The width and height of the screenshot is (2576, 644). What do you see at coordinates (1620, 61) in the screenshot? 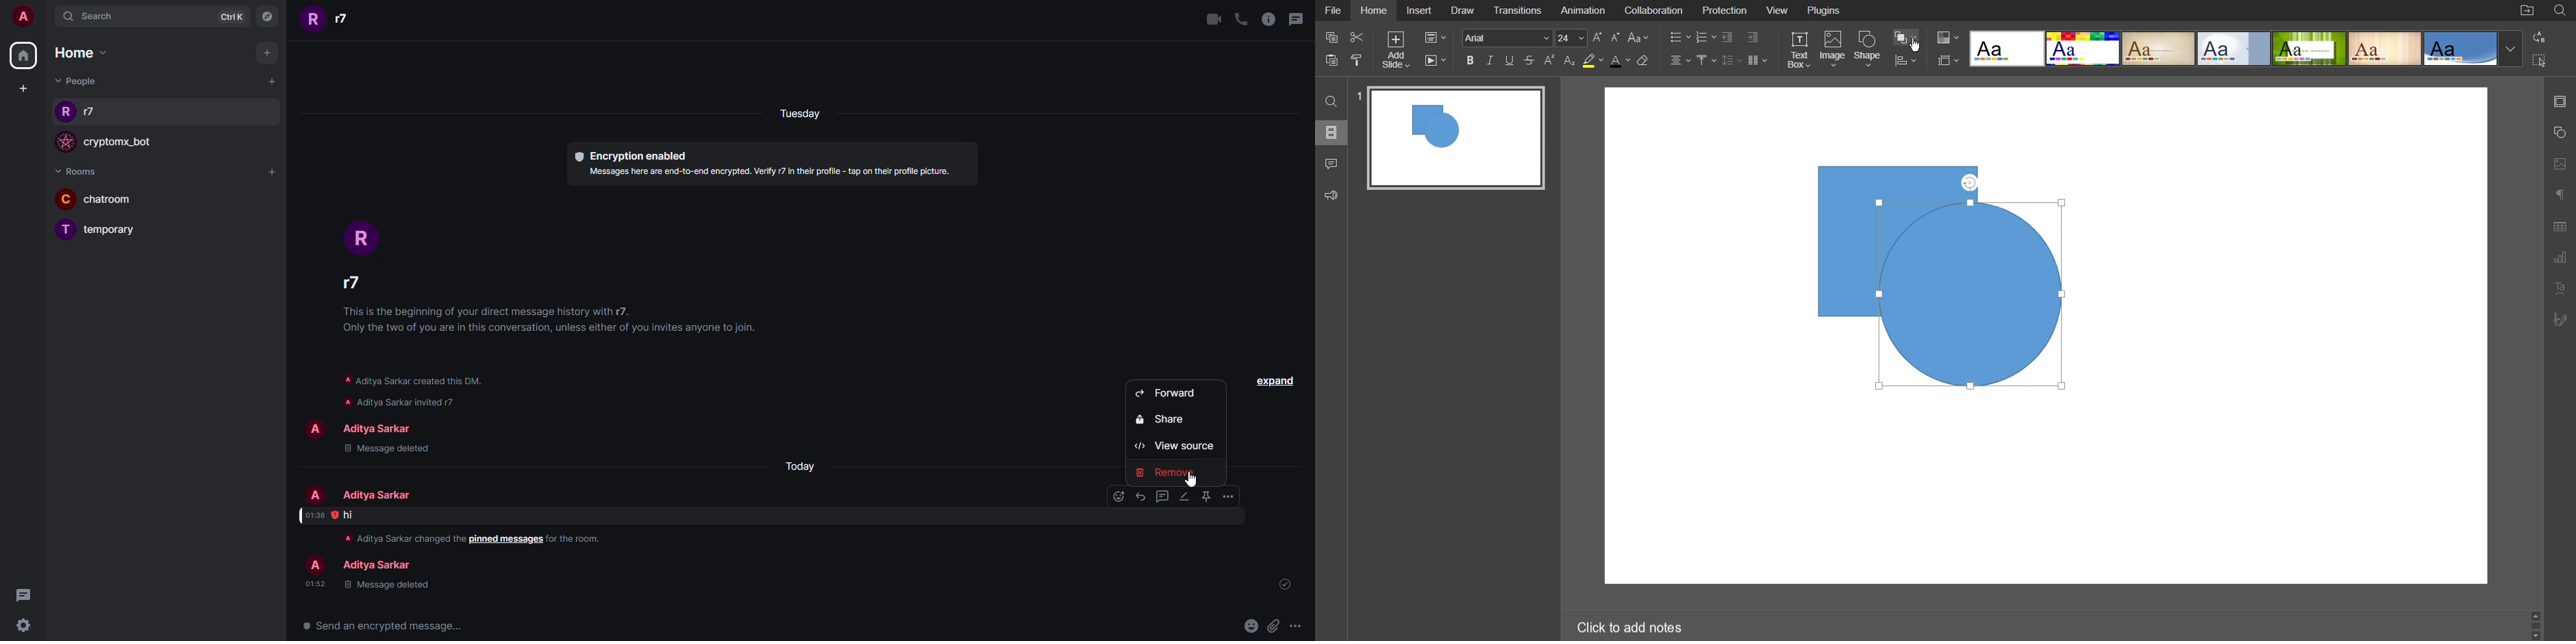
I see `Text Color` at bounding box center [1620, 61].